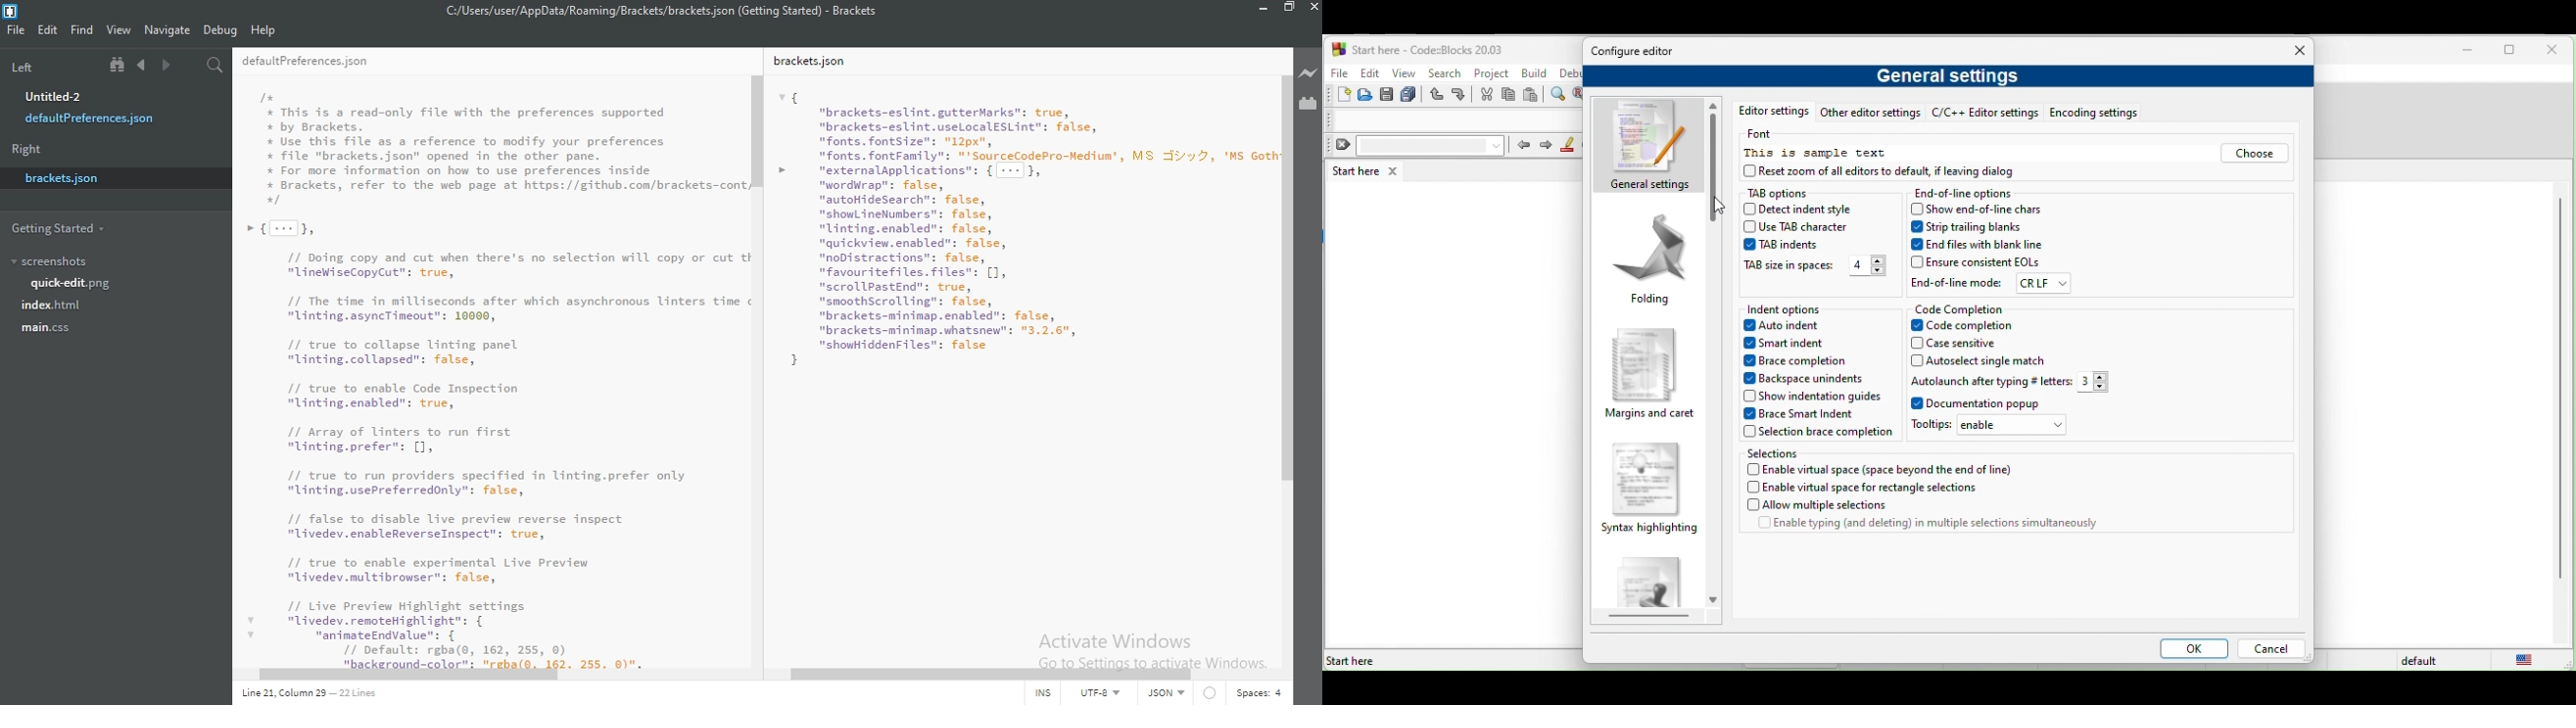 The image size is (2576, 728). Describe the element at coordinates (1171, 693) in the screenshot. I see `text` at that location.